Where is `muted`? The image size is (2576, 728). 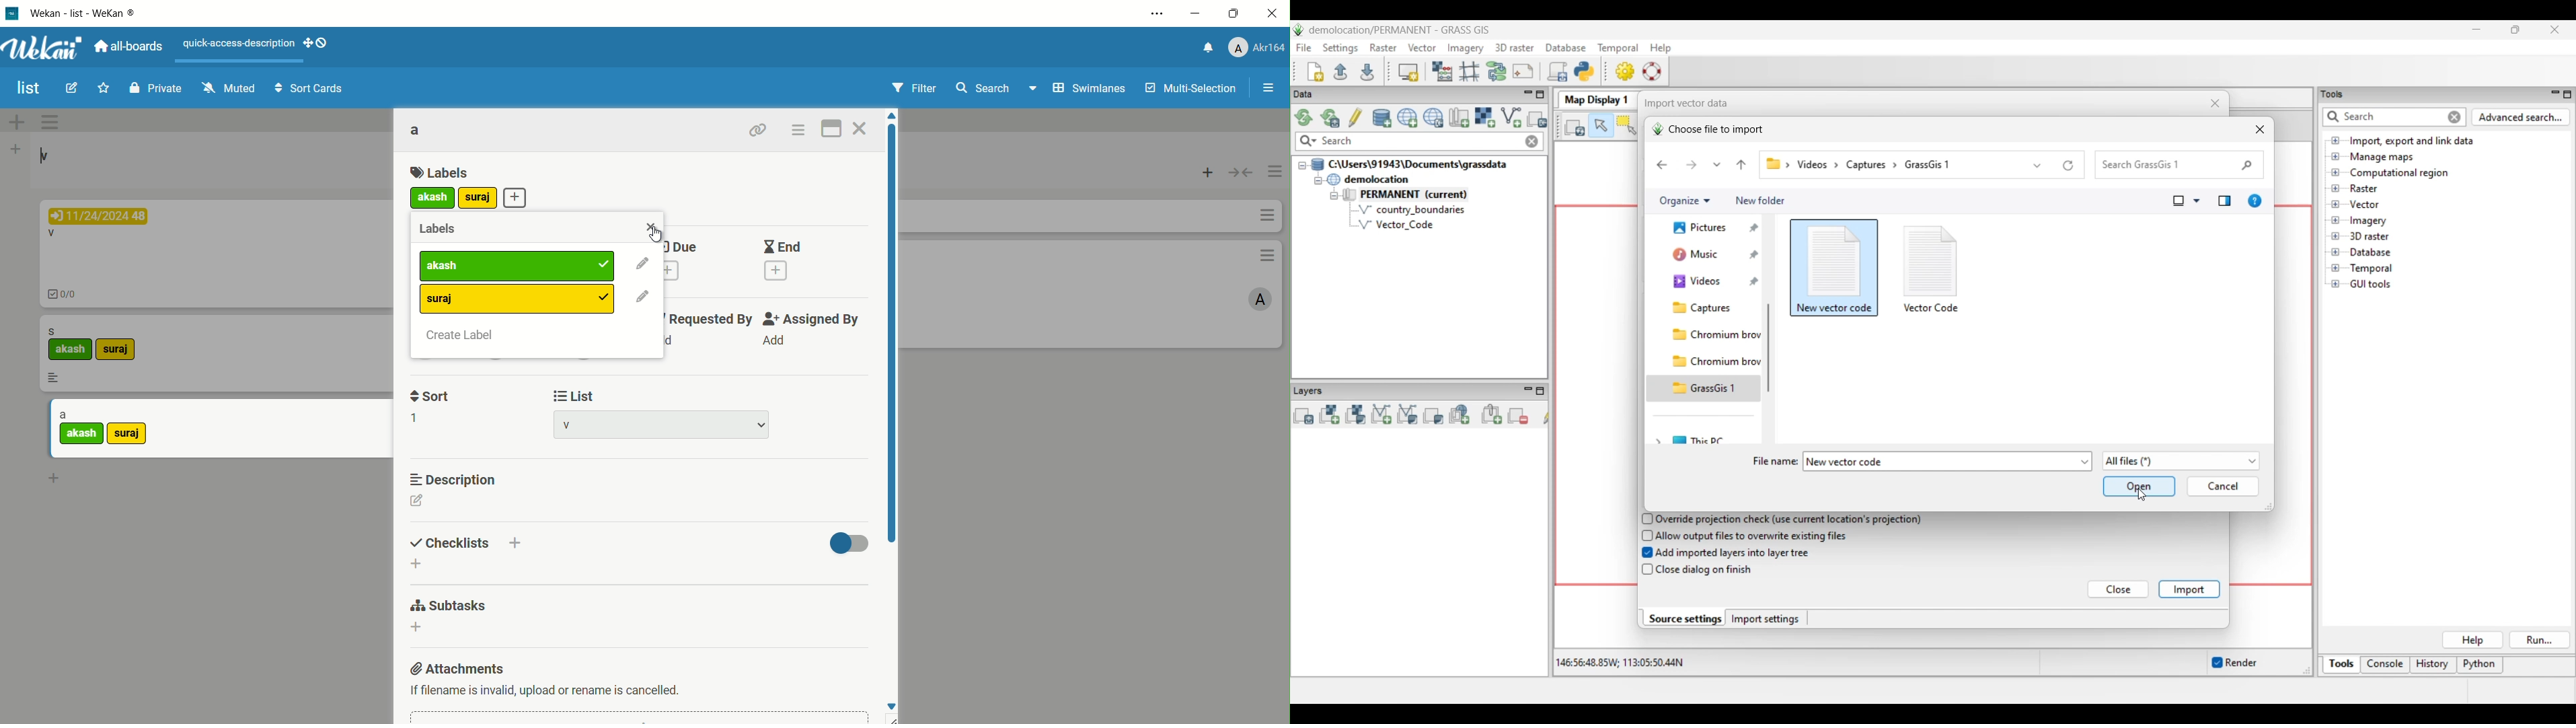
muted is located at coordinates (227, 88).